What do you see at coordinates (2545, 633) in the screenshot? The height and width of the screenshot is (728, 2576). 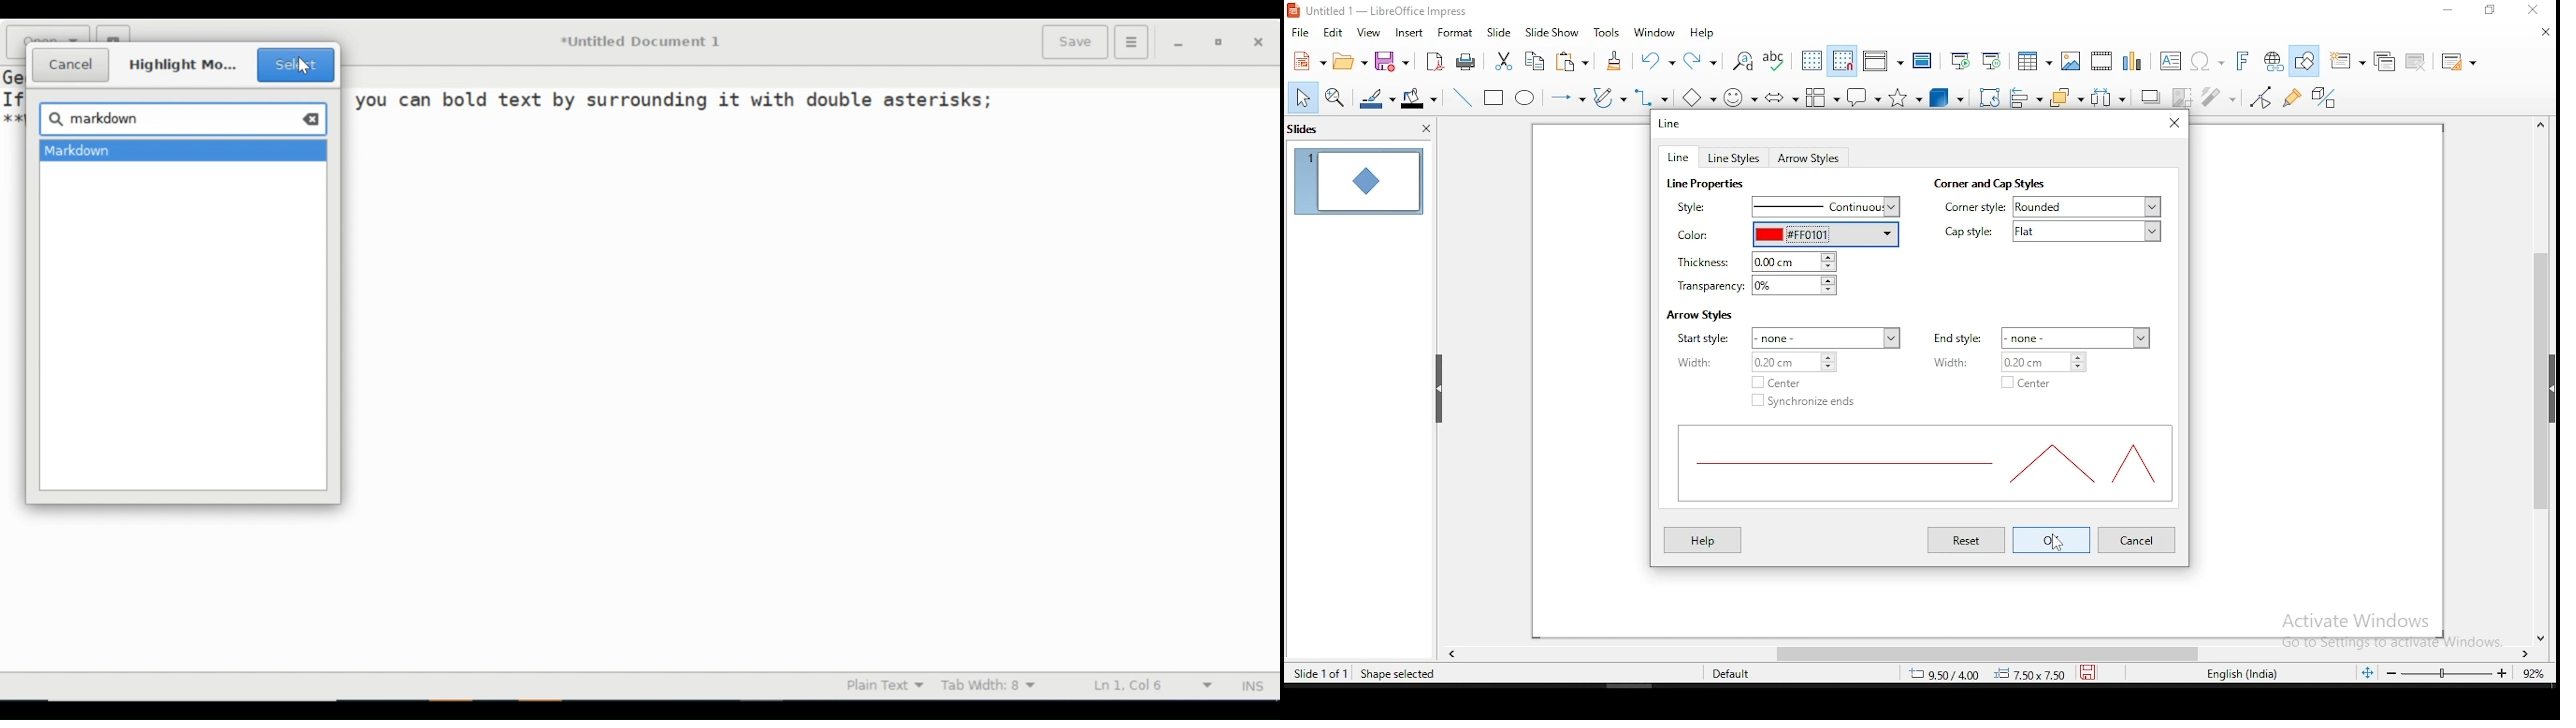 I see `close` at bounding box center [2545, 633].